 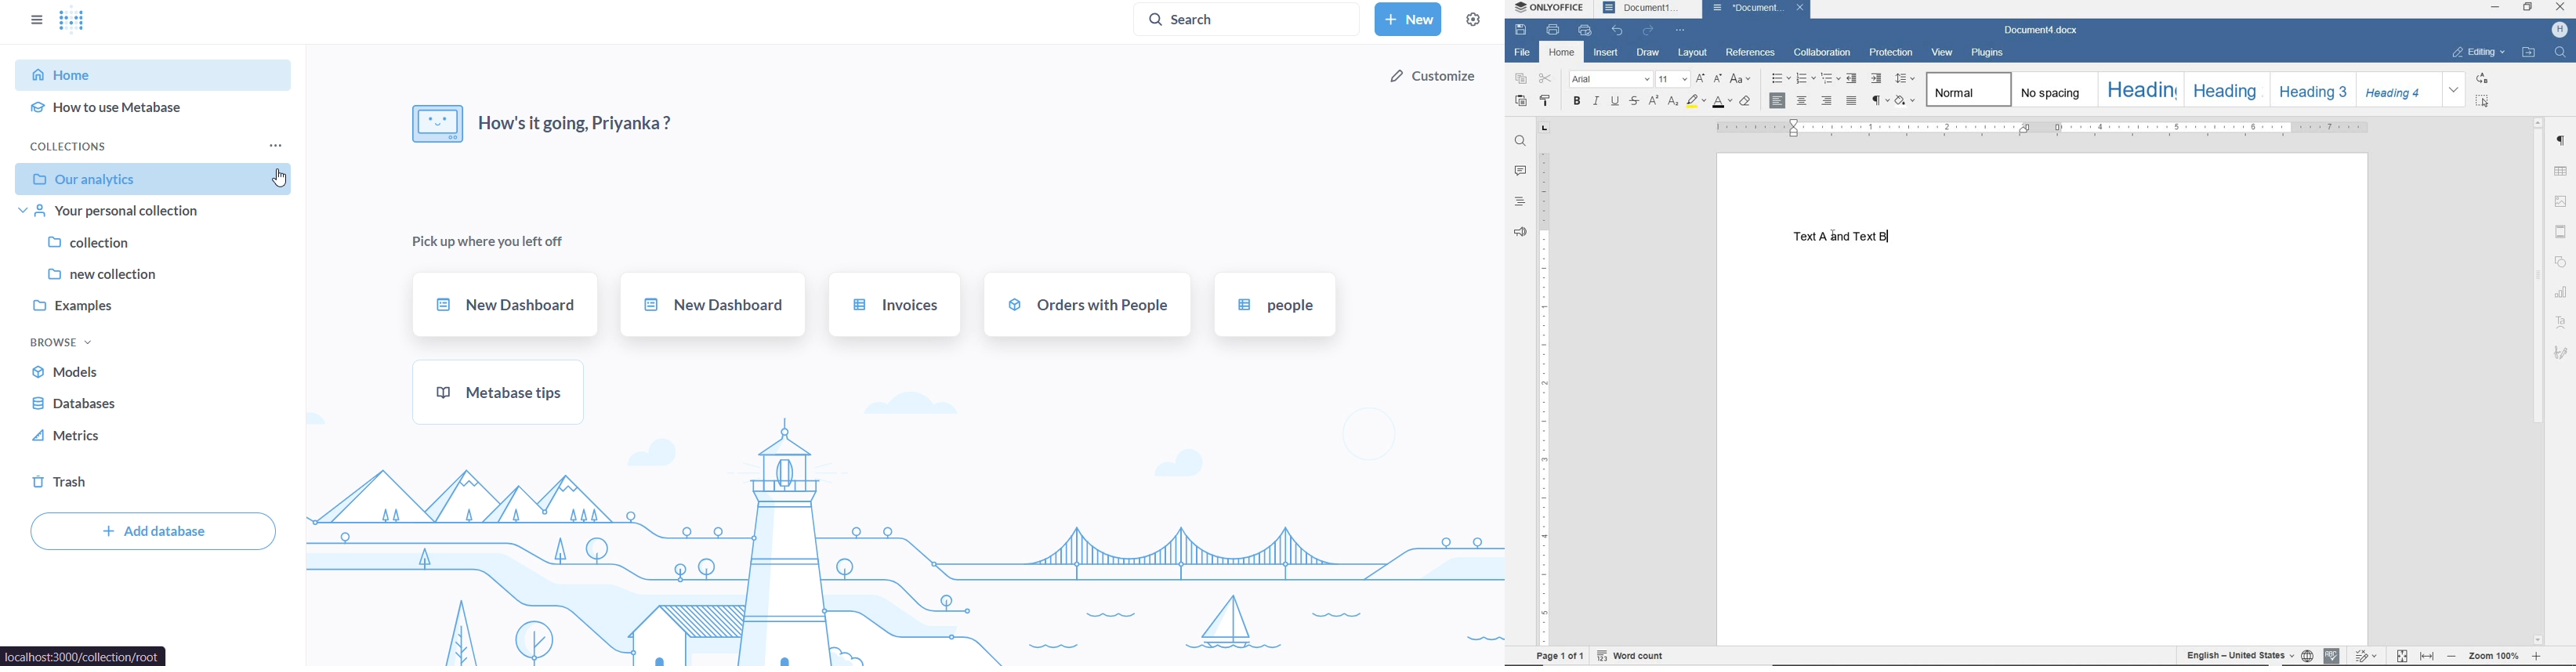 What do you see at coordinates (1521, 101) in the screenshot?
I see `PASTE` at bounding box center [1521, 101].